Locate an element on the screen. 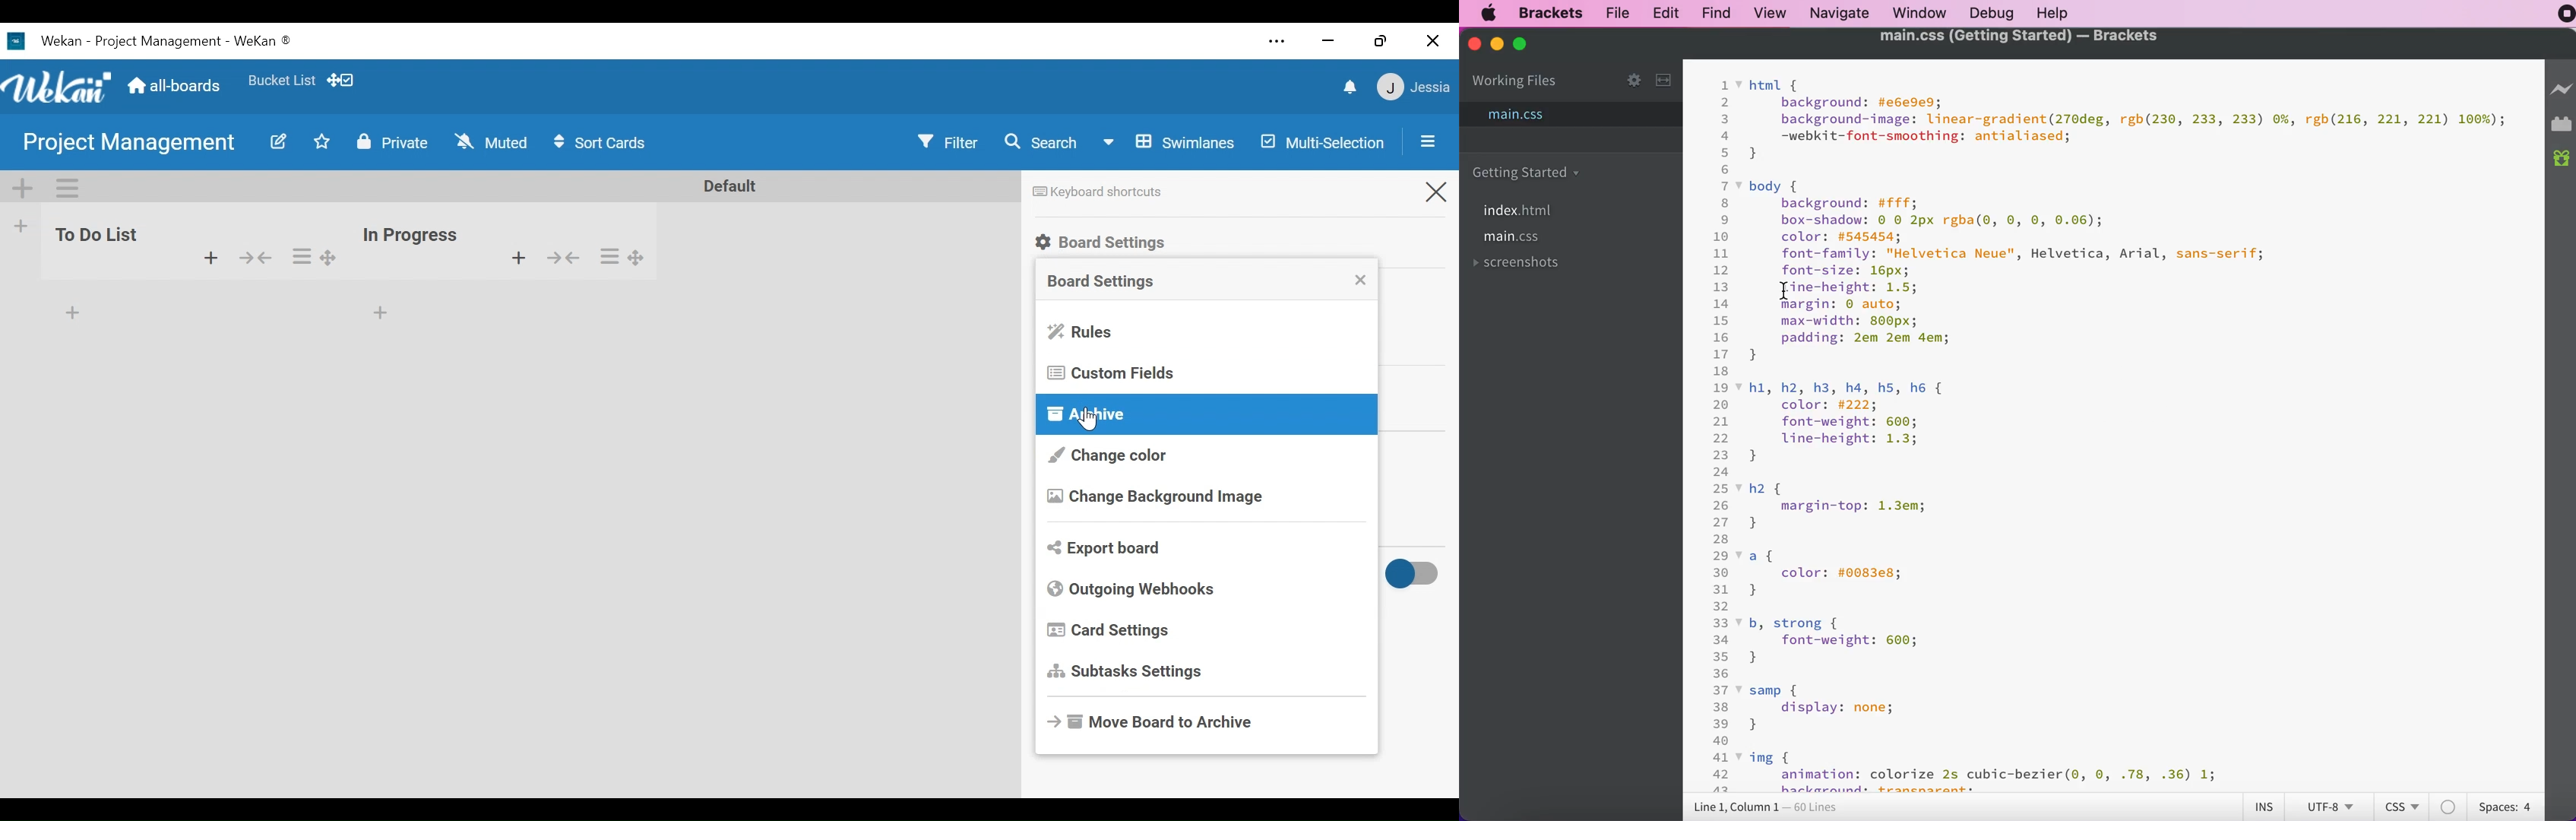 This screenshot has height=840, width=2576. new build of brackets is located at coordinates (2562, 159).